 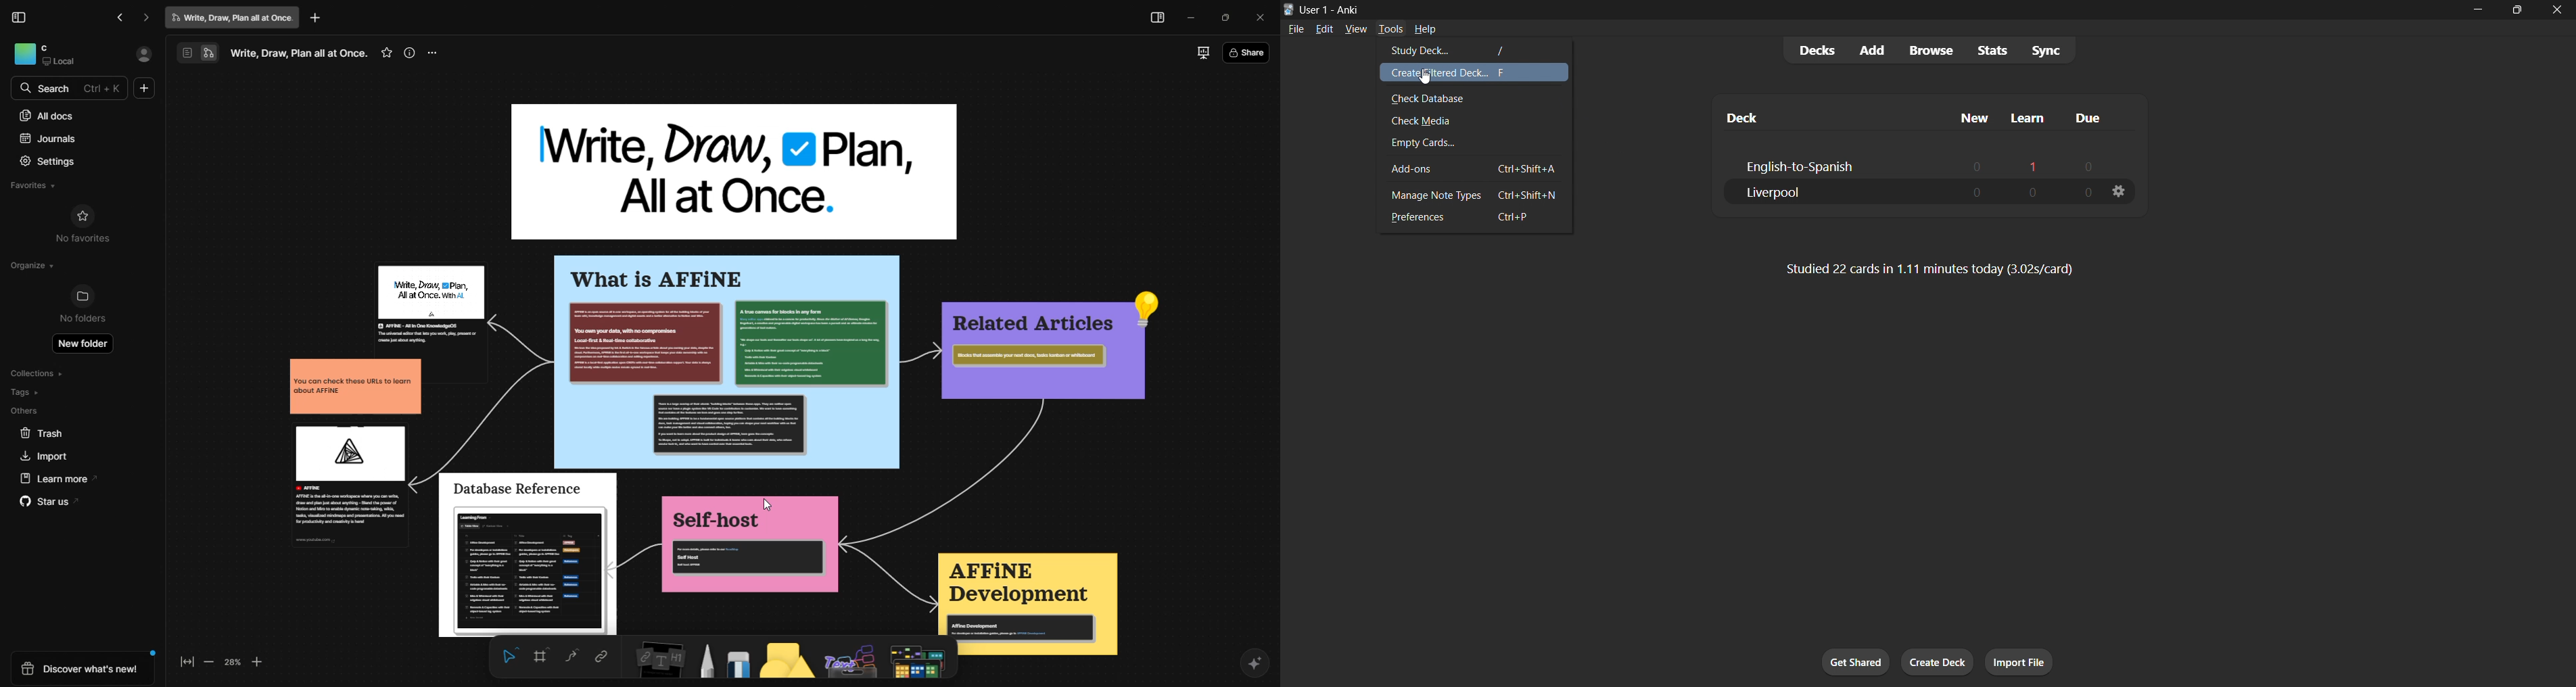 I want to click on browse, so click(x=1924, y=49).